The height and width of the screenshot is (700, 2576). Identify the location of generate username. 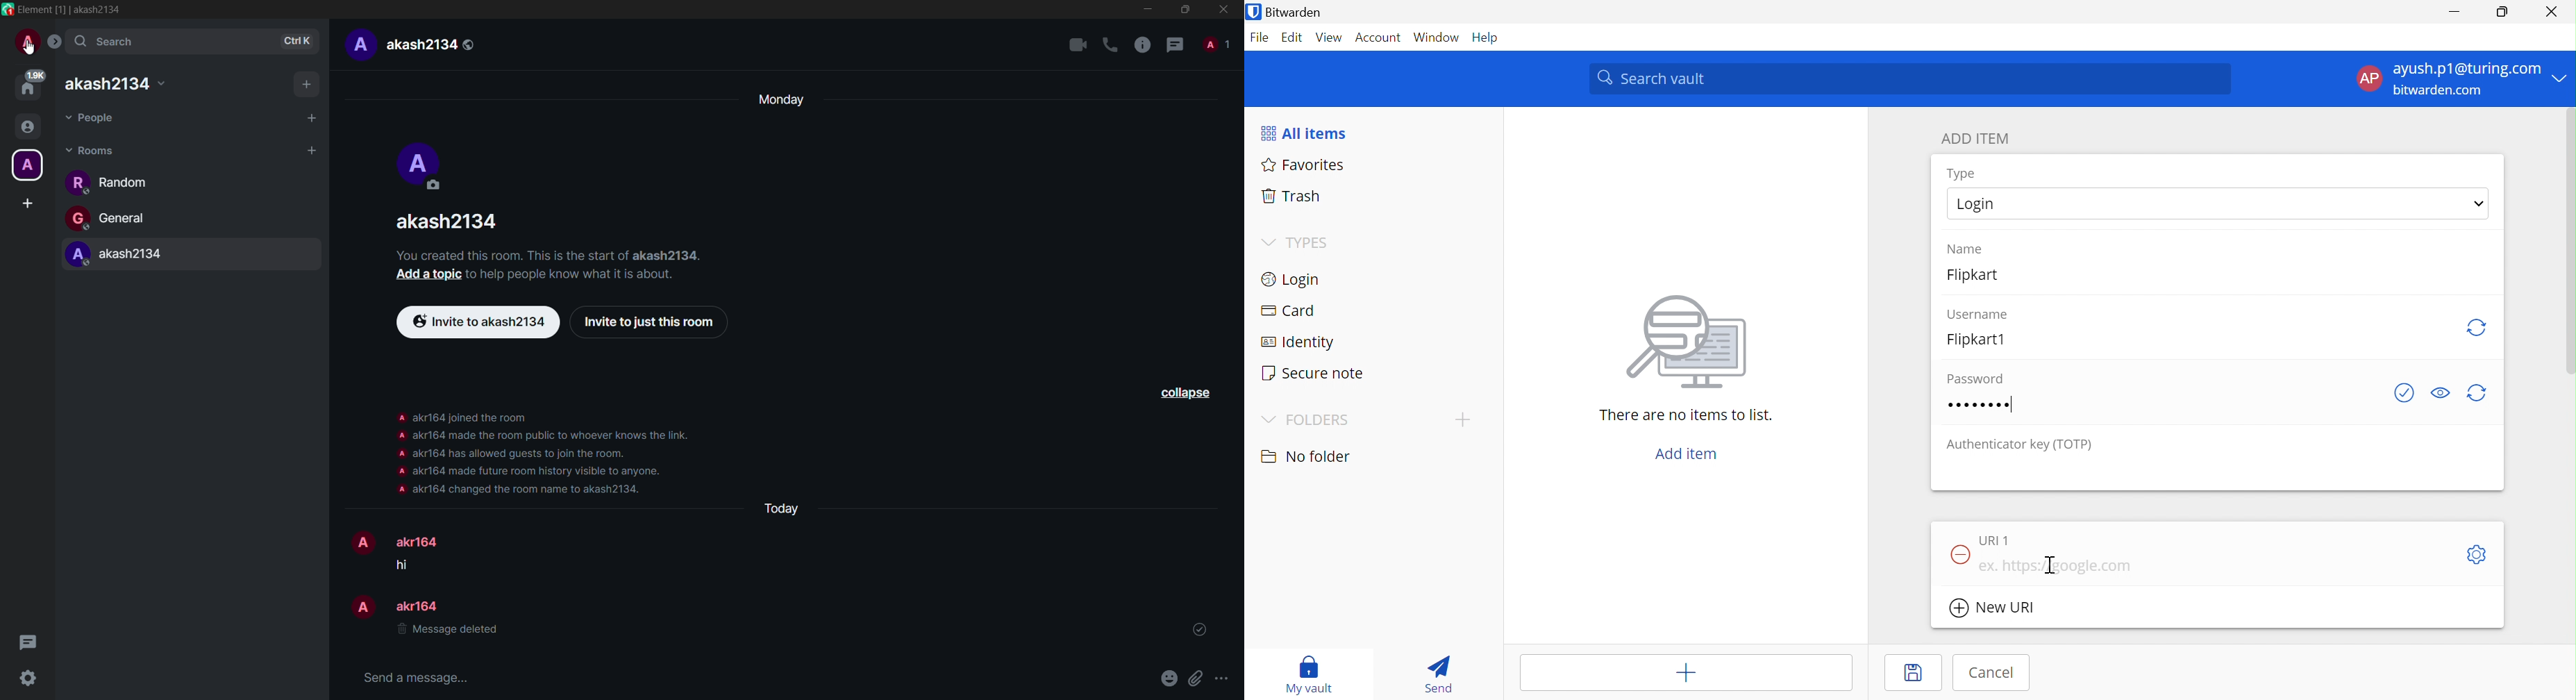
(2477, 326).